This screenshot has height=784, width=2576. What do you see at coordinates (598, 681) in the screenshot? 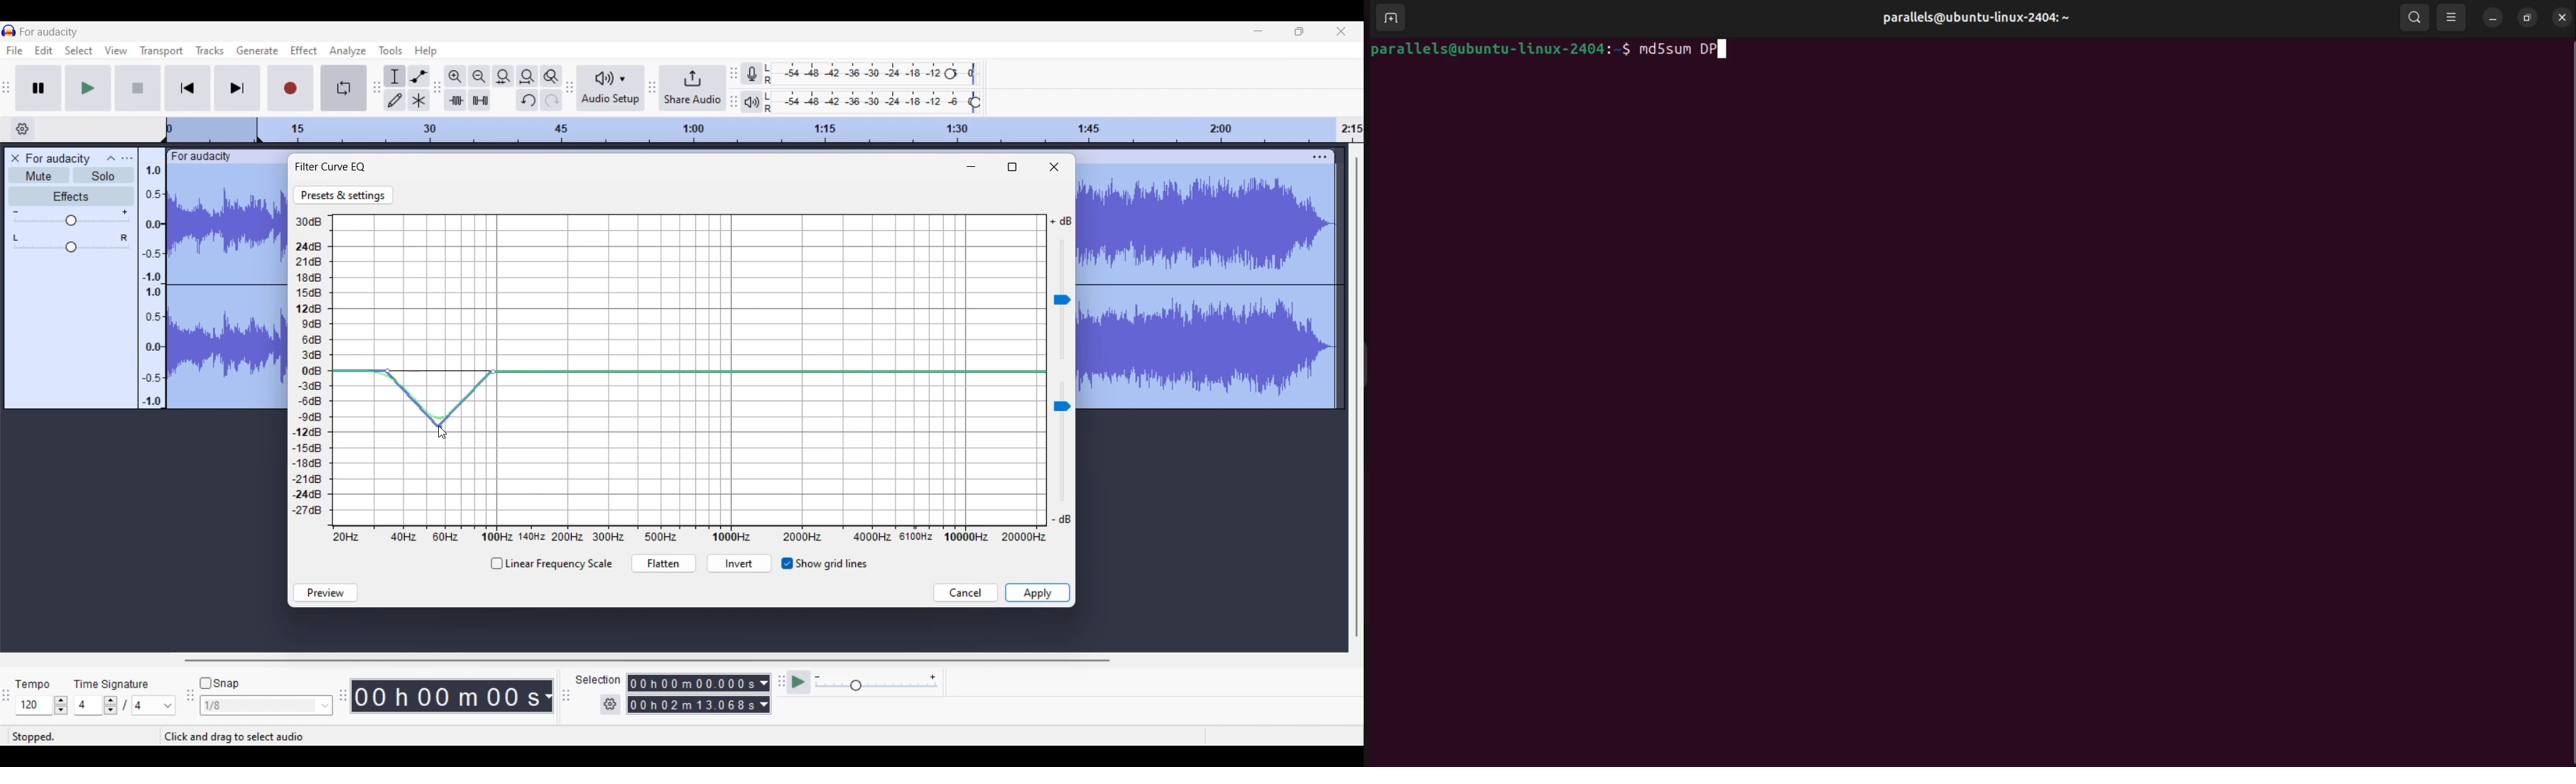
I see `Selection` at bounding box center [598, 681].